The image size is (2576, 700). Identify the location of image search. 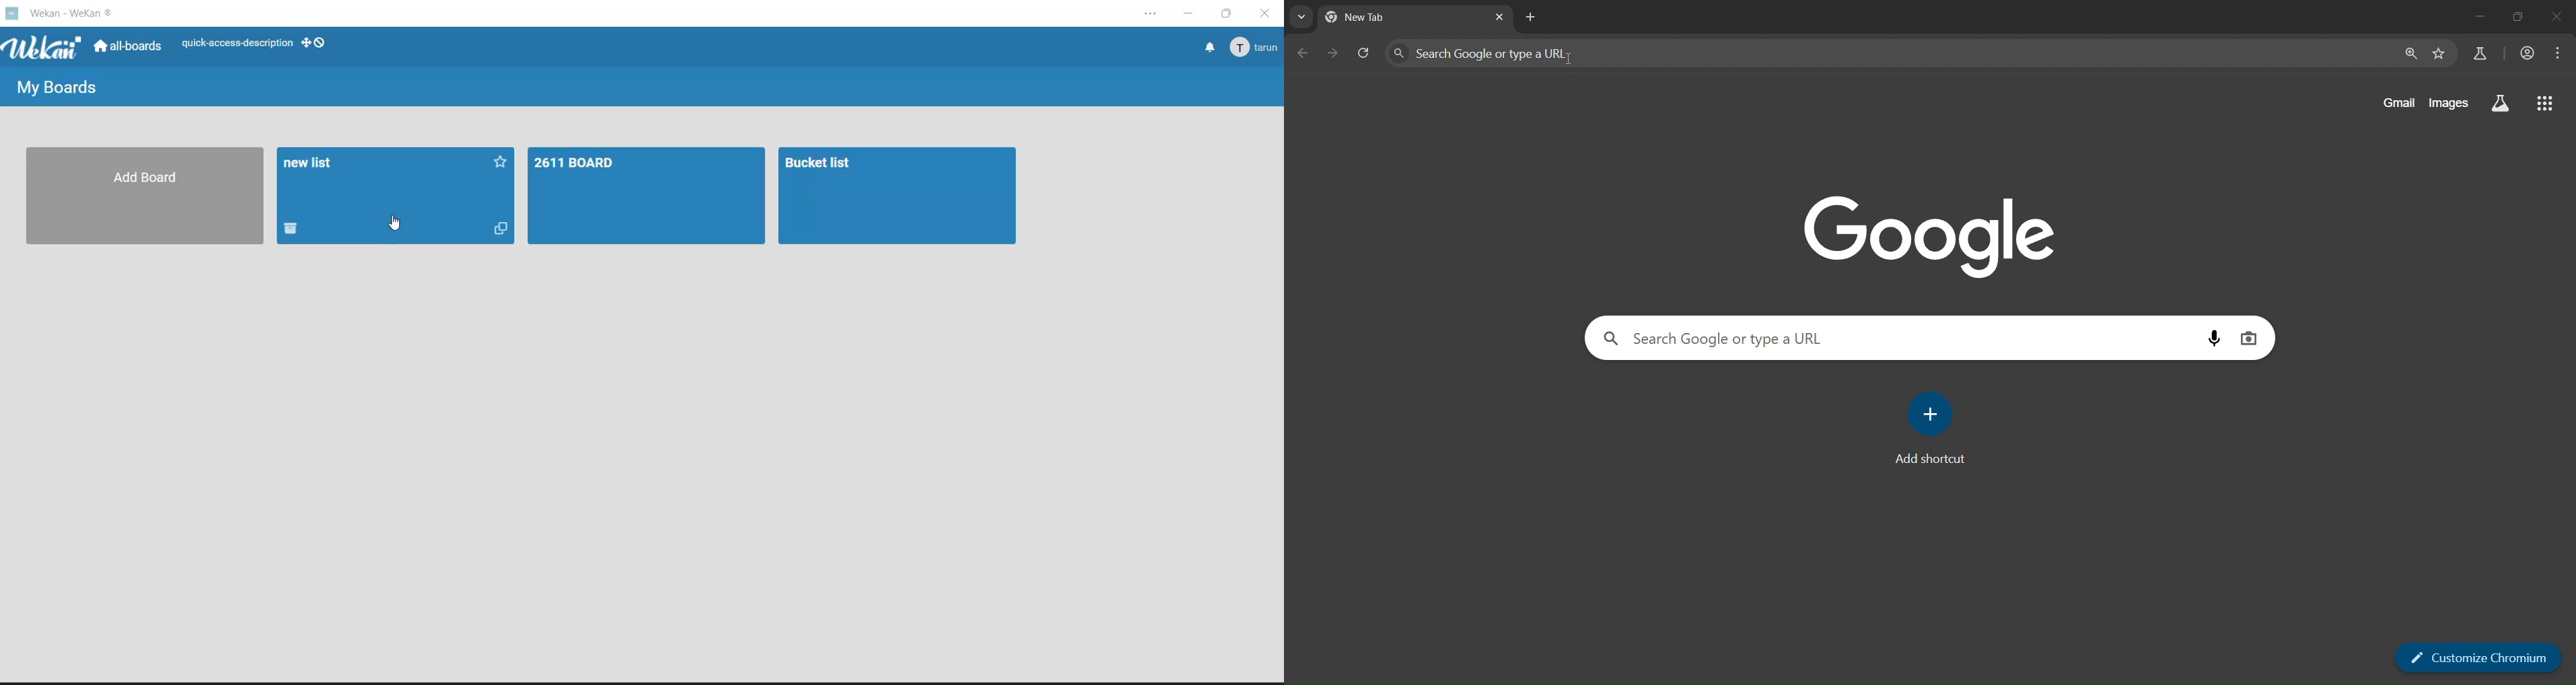
(2253, 340).